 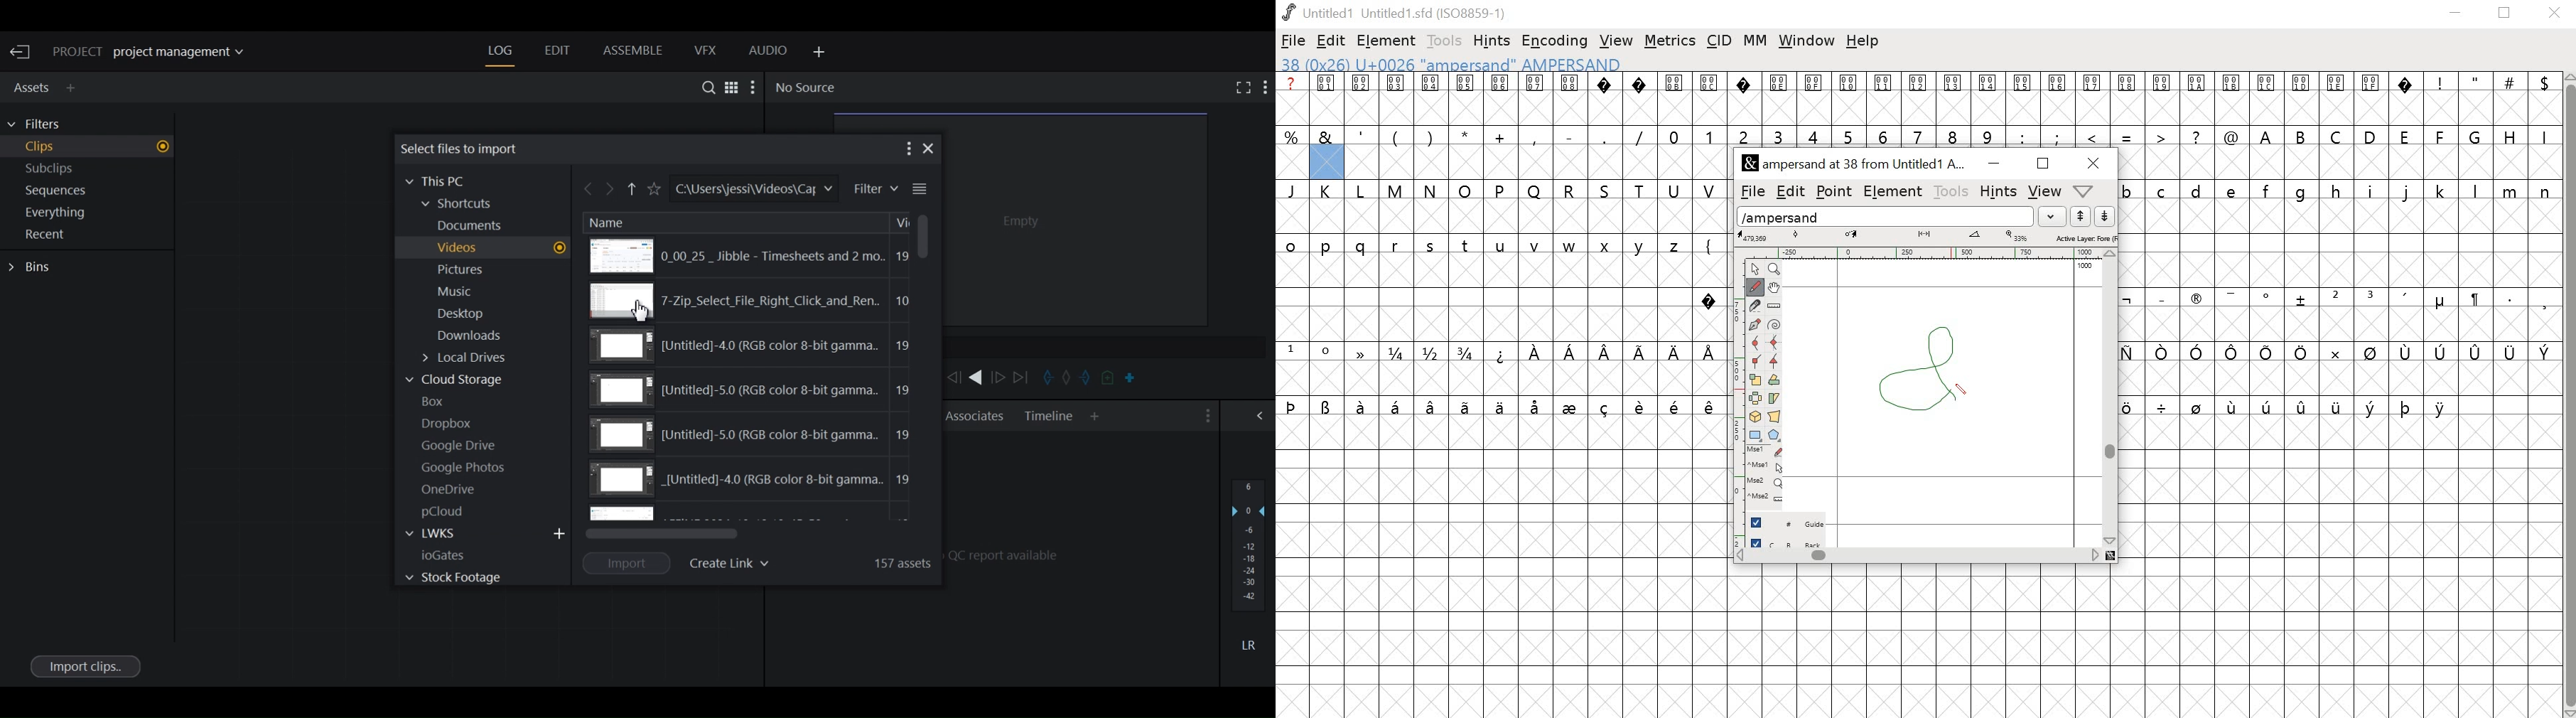 I want to click on symbol, so click(x=1327, y=406).